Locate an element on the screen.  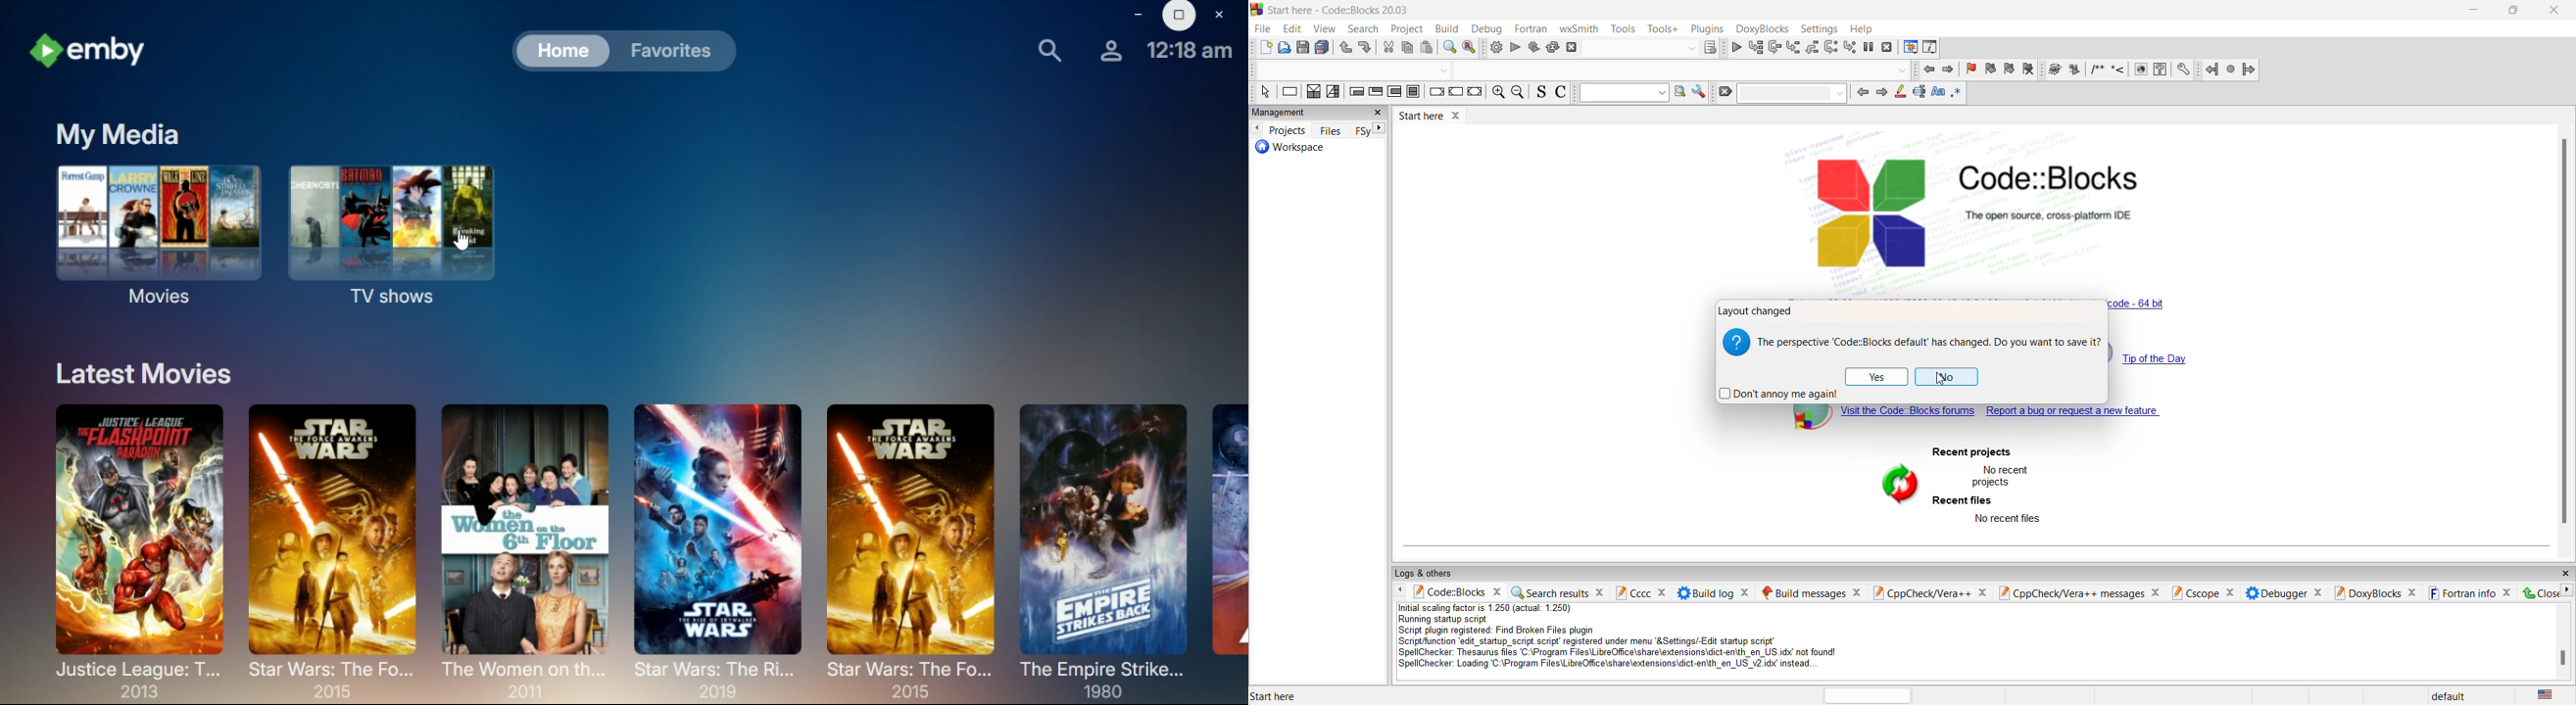
minimize is located at coordinates (2475, 10).